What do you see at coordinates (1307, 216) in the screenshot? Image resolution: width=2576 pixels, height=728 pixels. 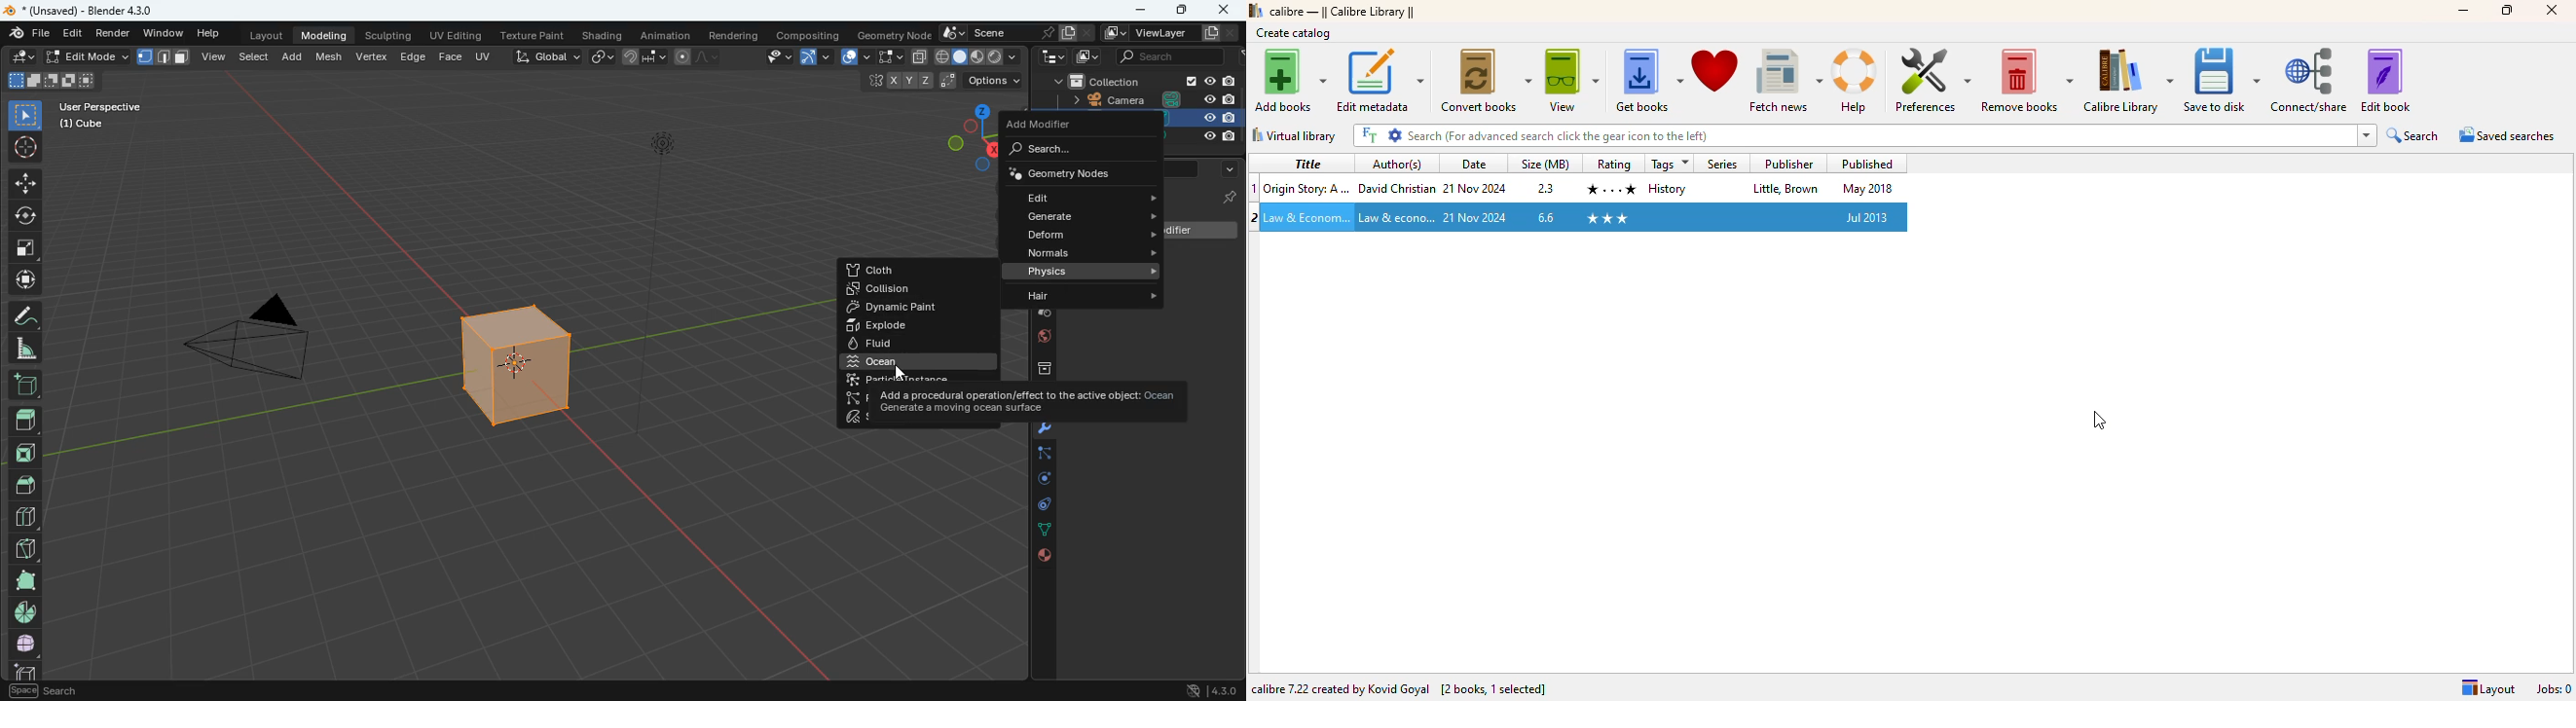 I see `Title` at bounding box center [1307, 216].